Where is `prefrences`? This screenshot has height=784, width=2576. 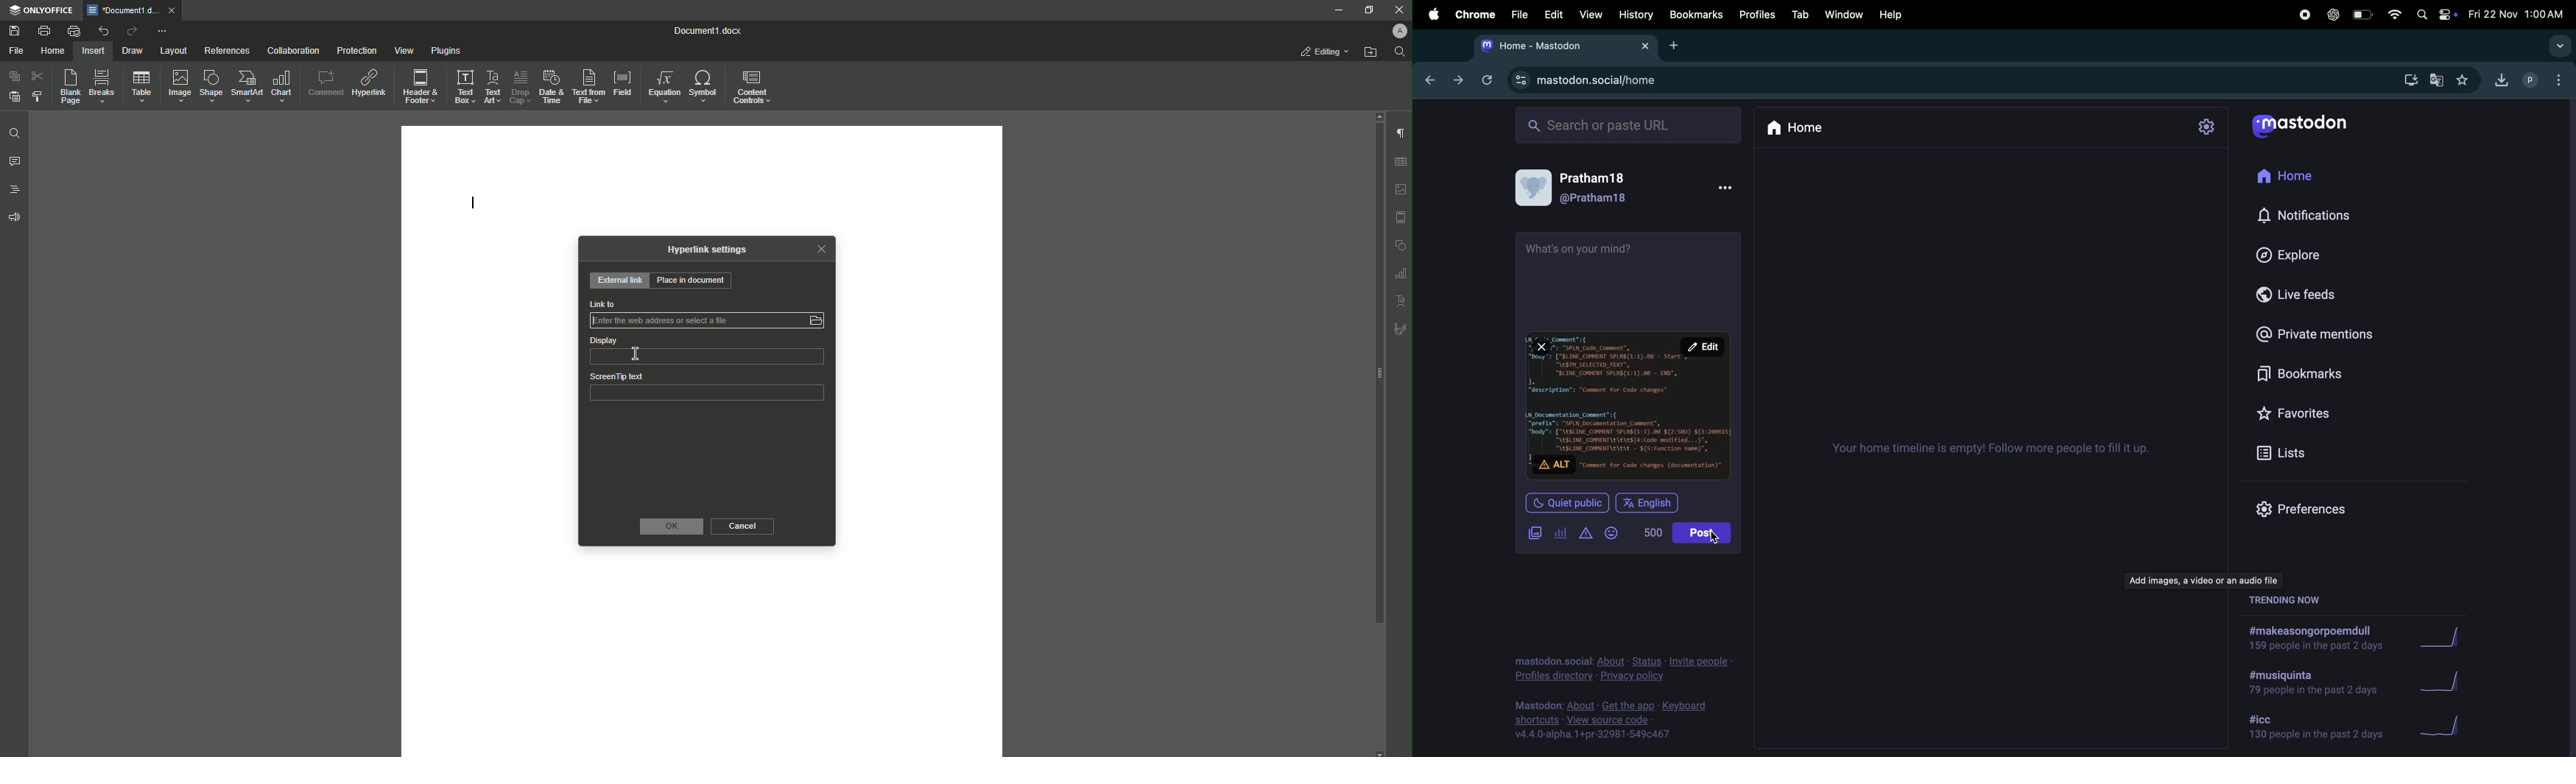
prefrences is located at coordinates (2314, 506).